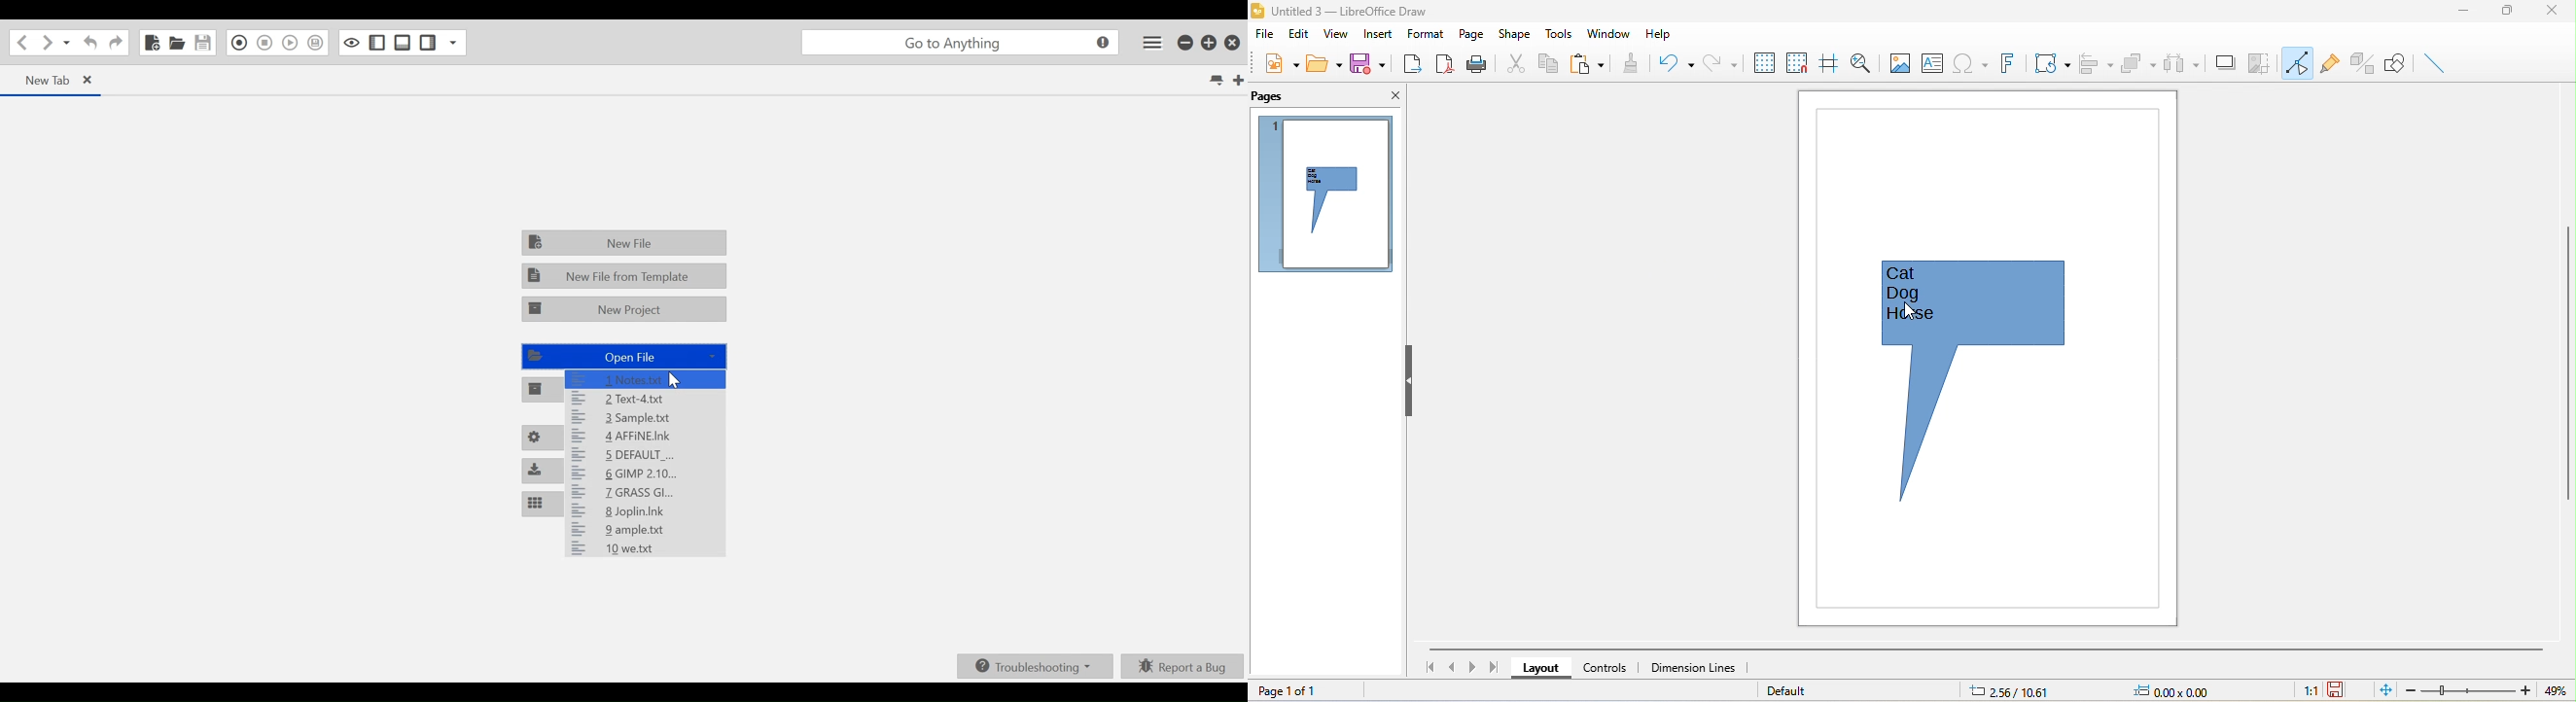  I want to click on cut, so click(1514, 63).